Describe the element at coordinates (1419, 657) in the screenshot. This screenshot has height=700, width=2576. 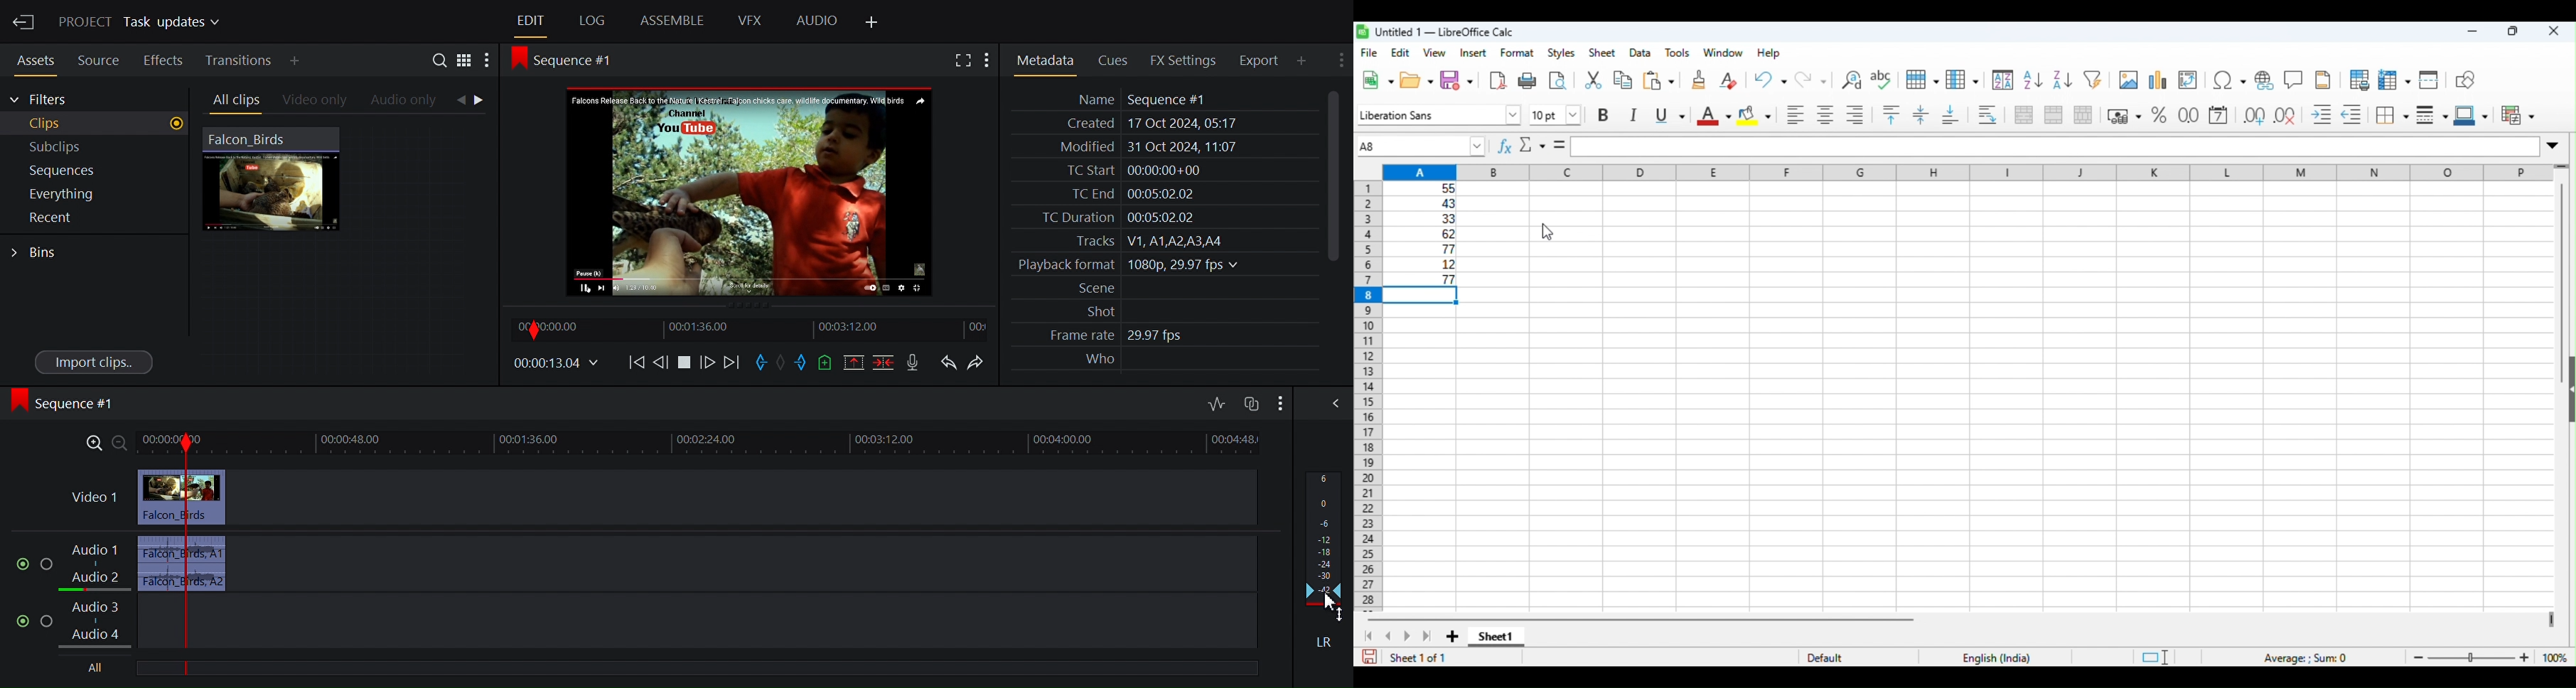
I see `sheet 1 of 1` at that location.